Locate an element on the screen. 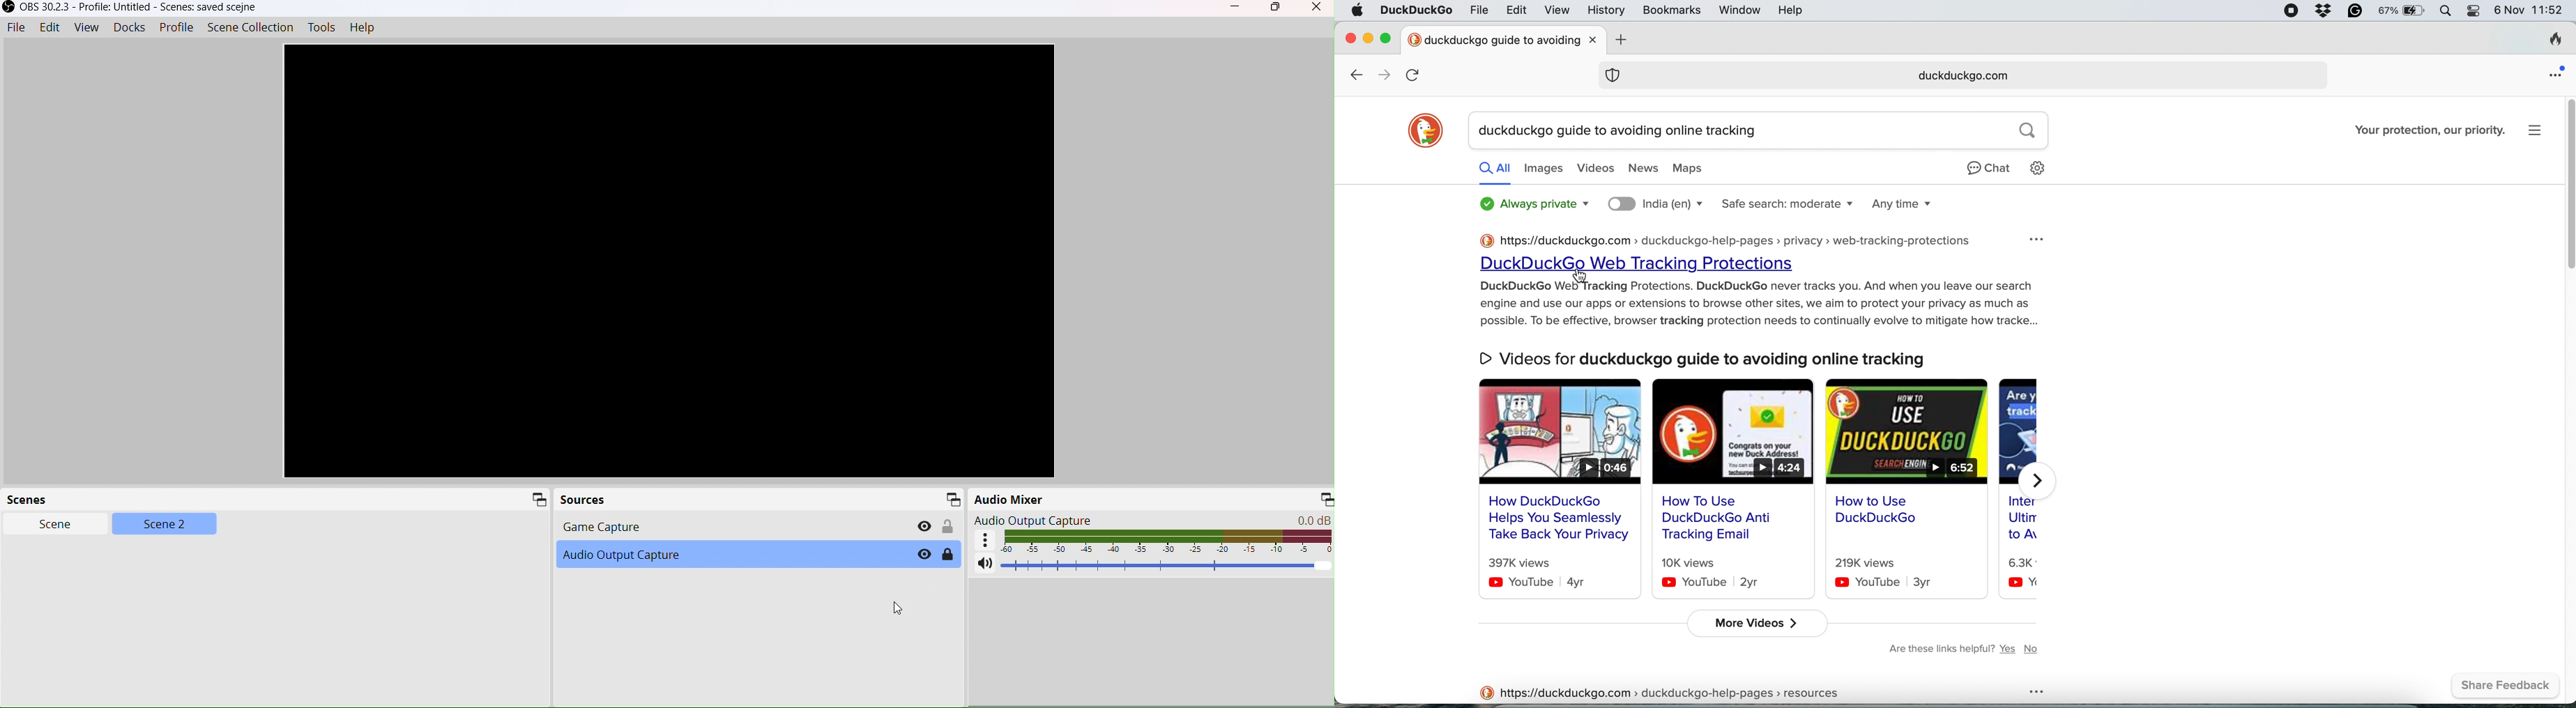 The width and height of the screenshot is (2576, 728). Docks is located at coordinates (129, 30).